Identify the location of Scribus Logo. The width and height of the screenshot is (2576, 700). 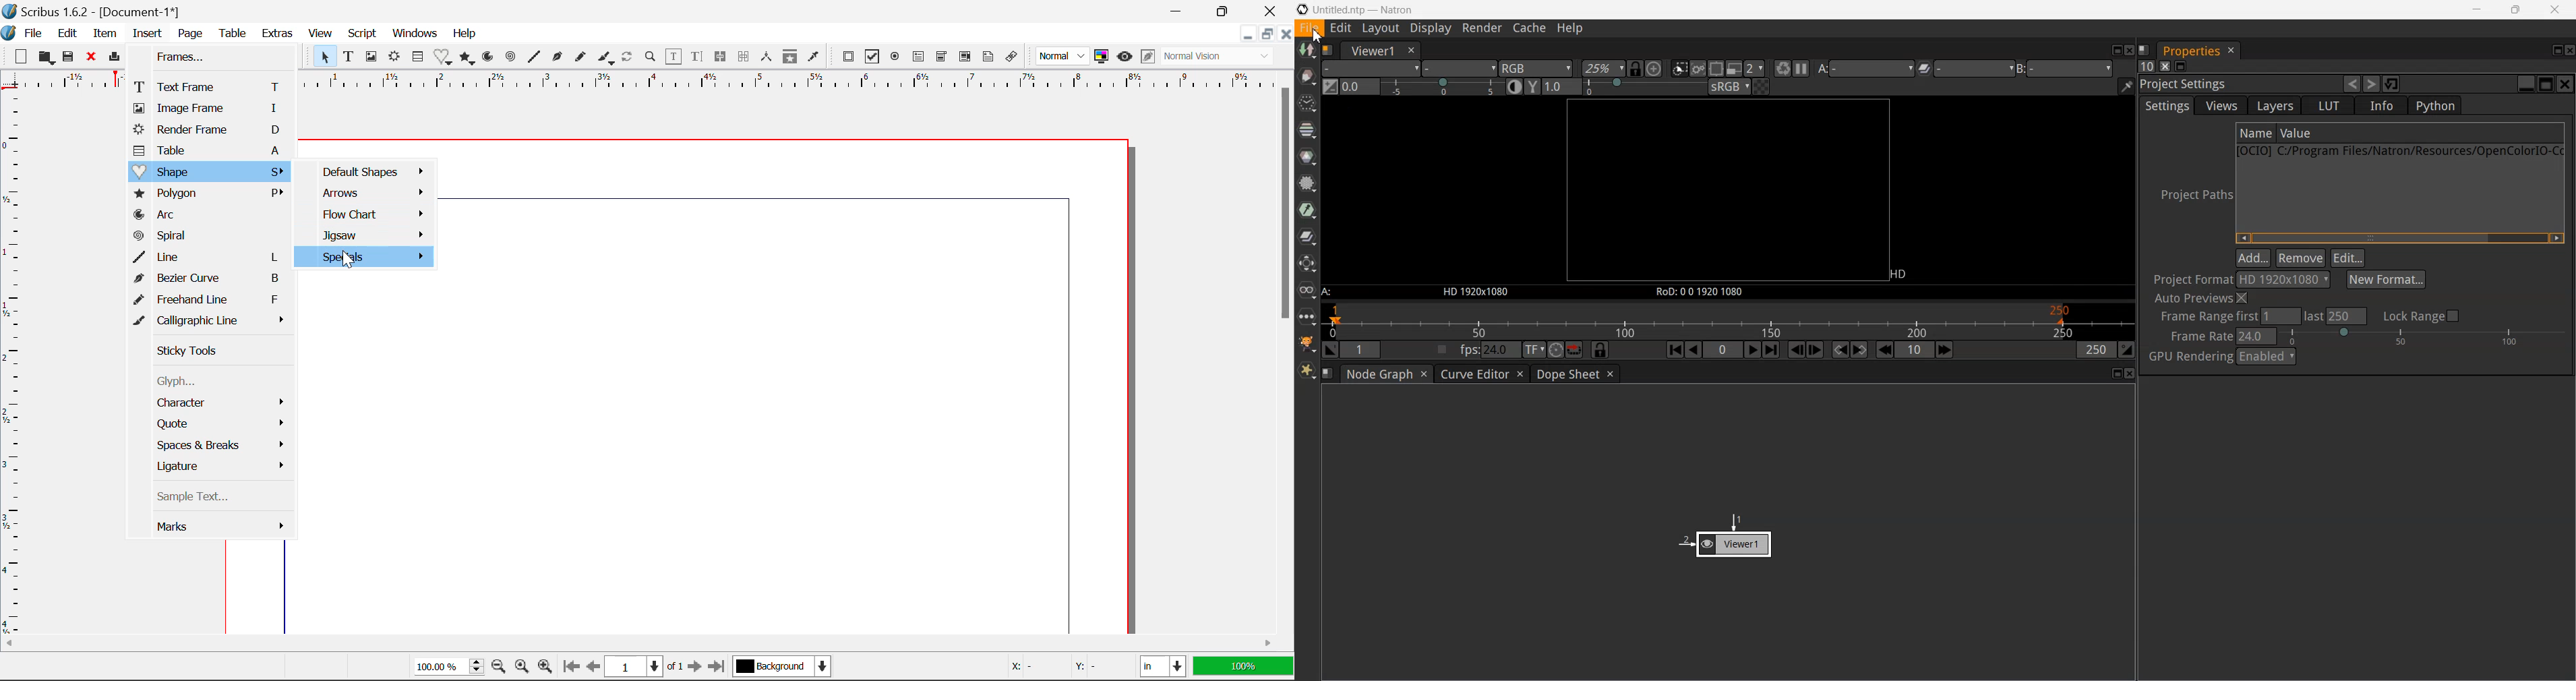
(8, 34).